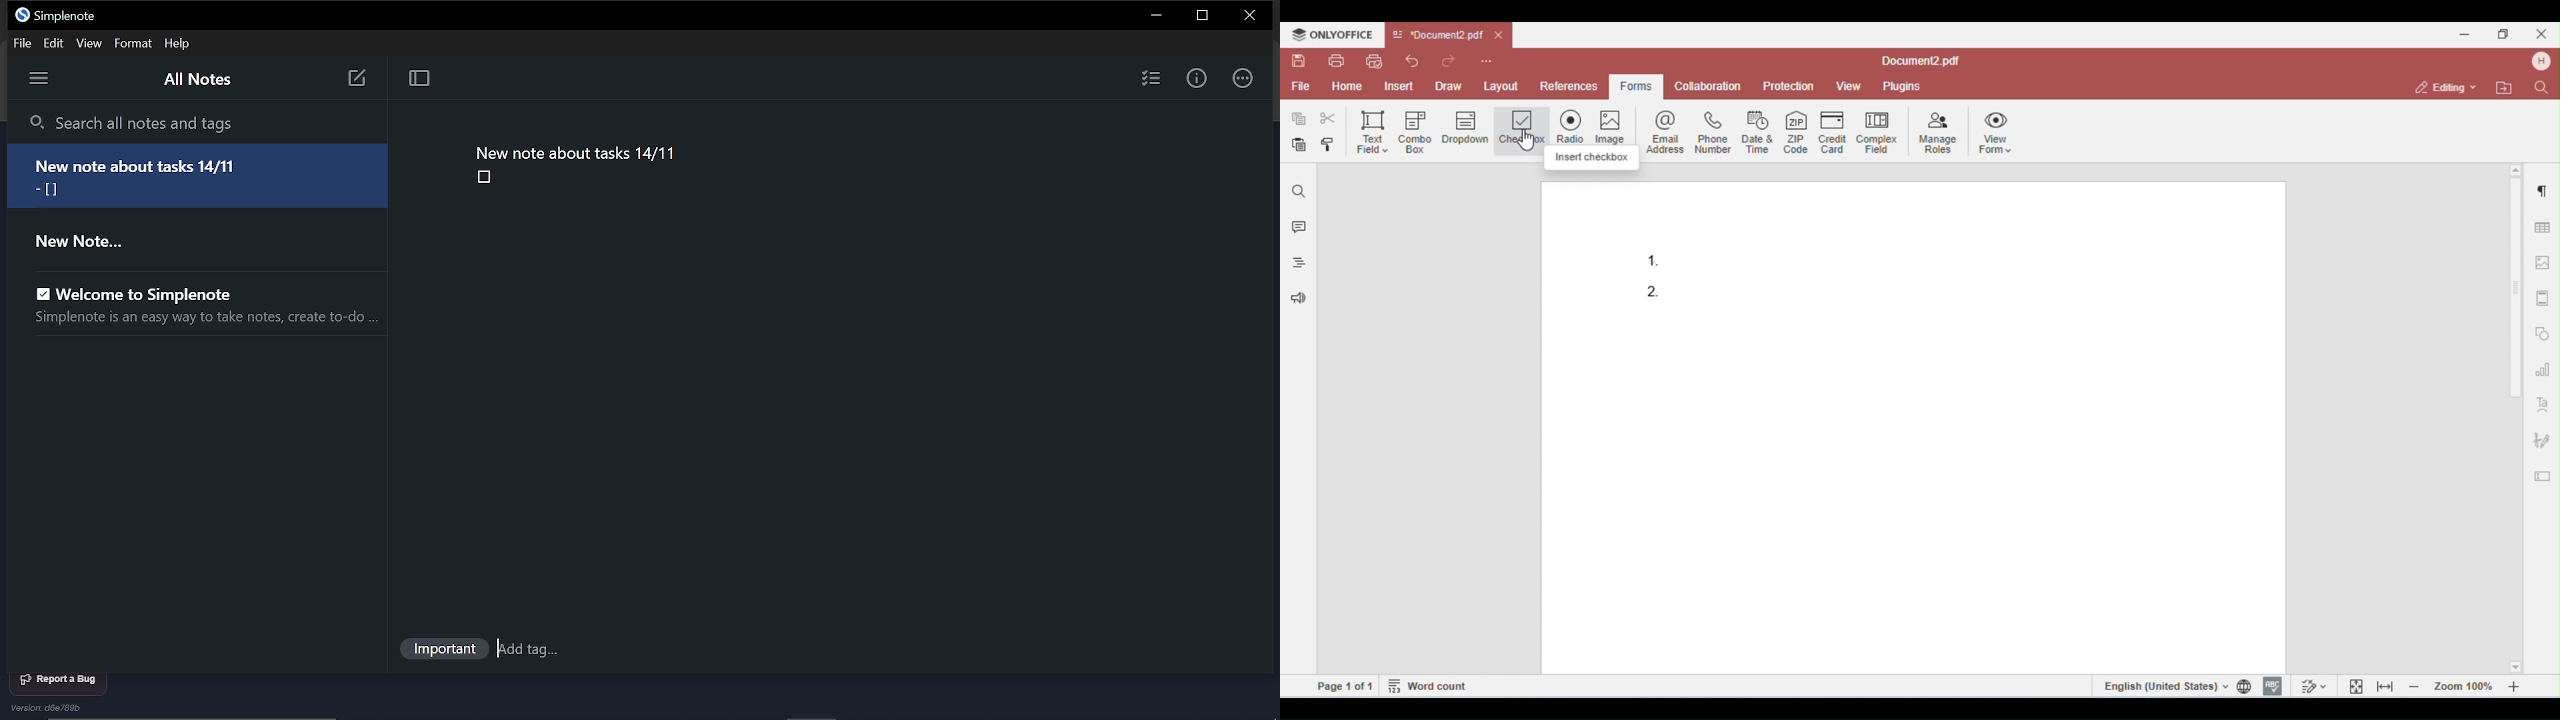 Image resolution: width=2576 pixels, height=728 pixels. What do you see at coordinates (1244, 76) in the screenshot?
I see `Actions` at bounding box center [1244, 76].